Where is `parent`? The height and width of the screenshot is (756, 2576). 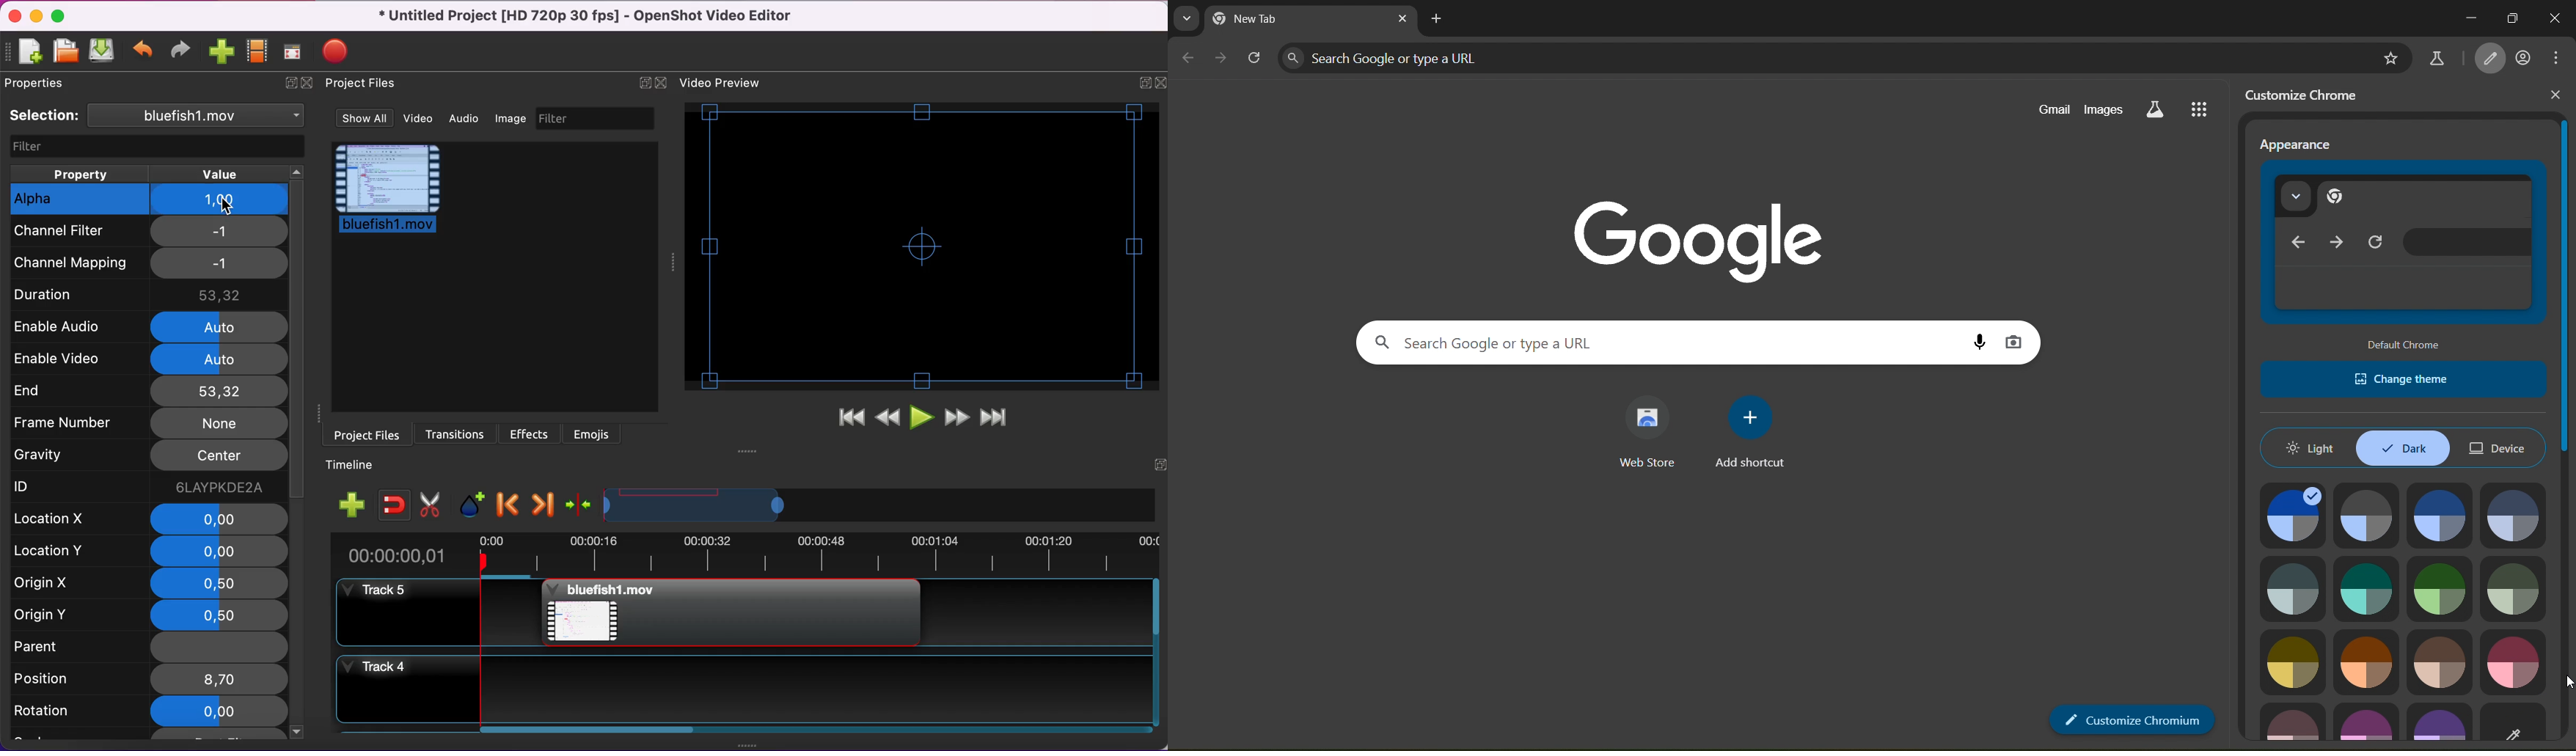
parent is located at coordinates (59, 645).